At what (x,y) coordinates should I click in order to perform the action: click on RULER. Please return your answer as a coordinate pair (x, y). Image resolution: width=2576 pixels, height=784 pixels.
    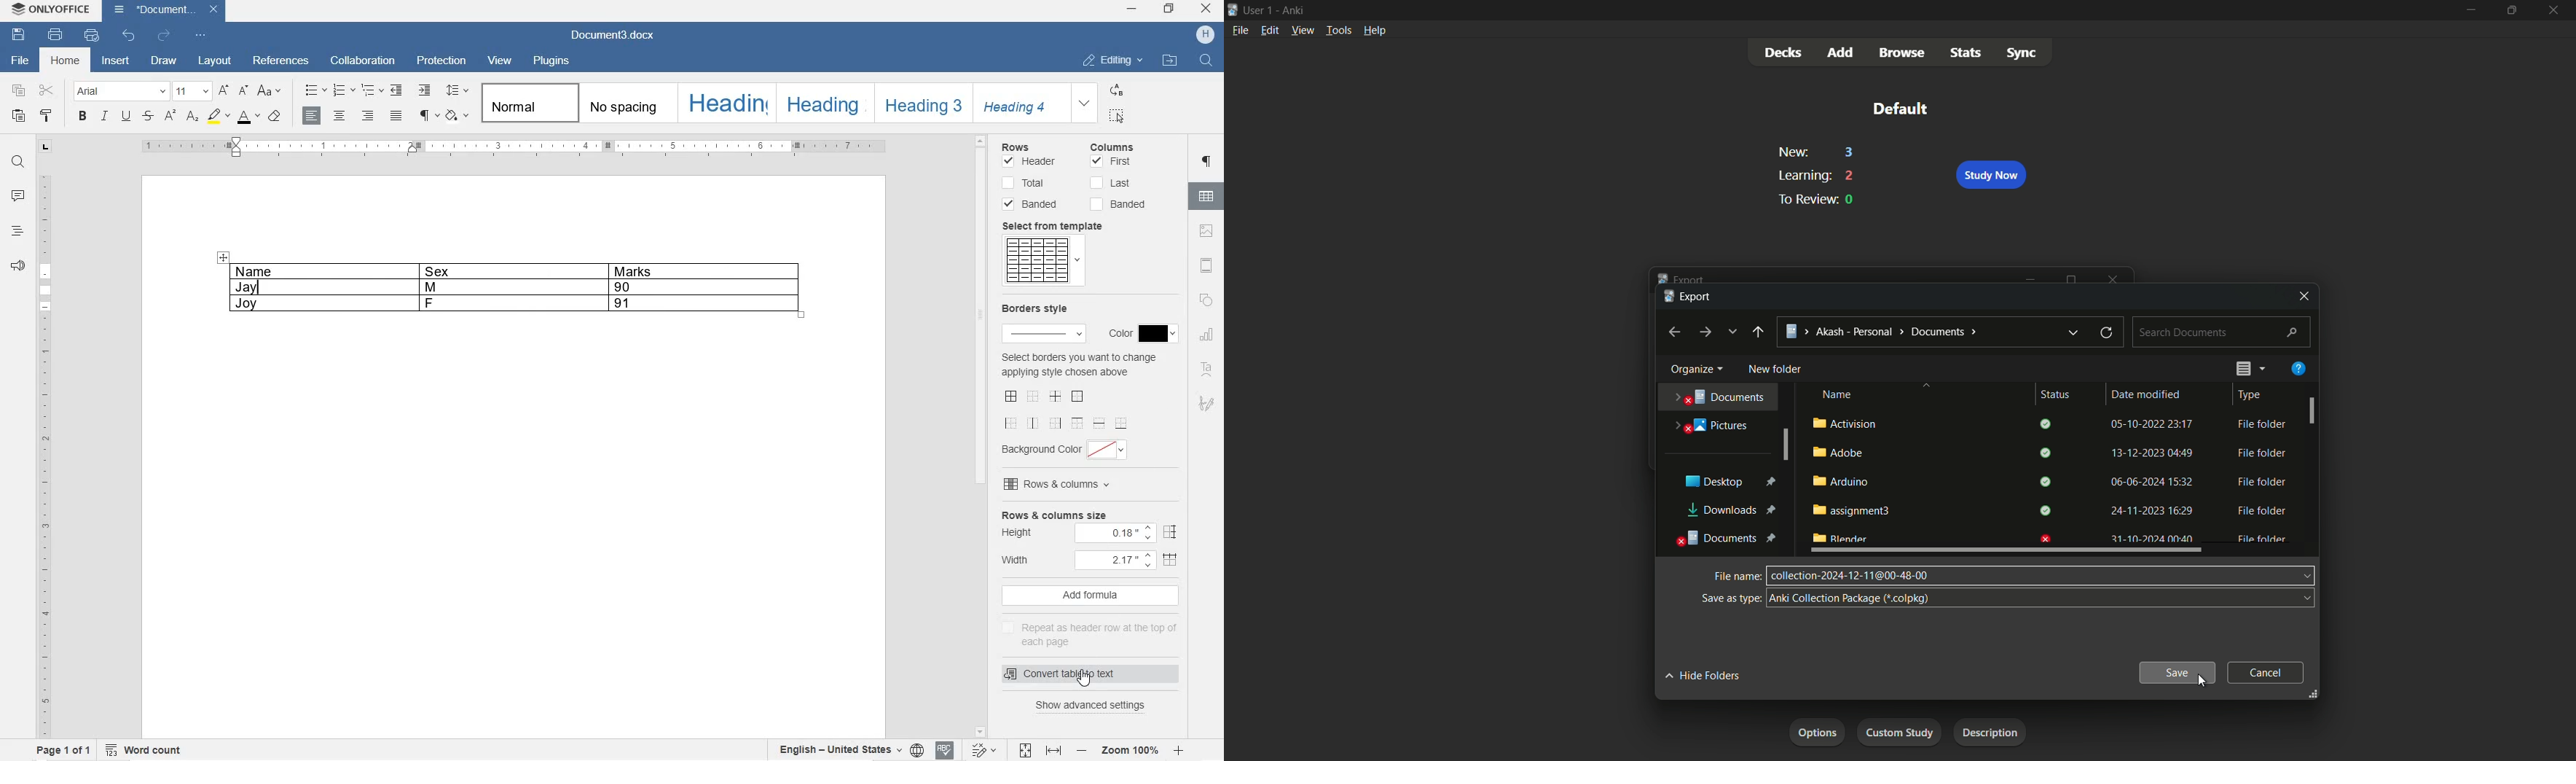
    Looking at the image, I should click on (515, 148).